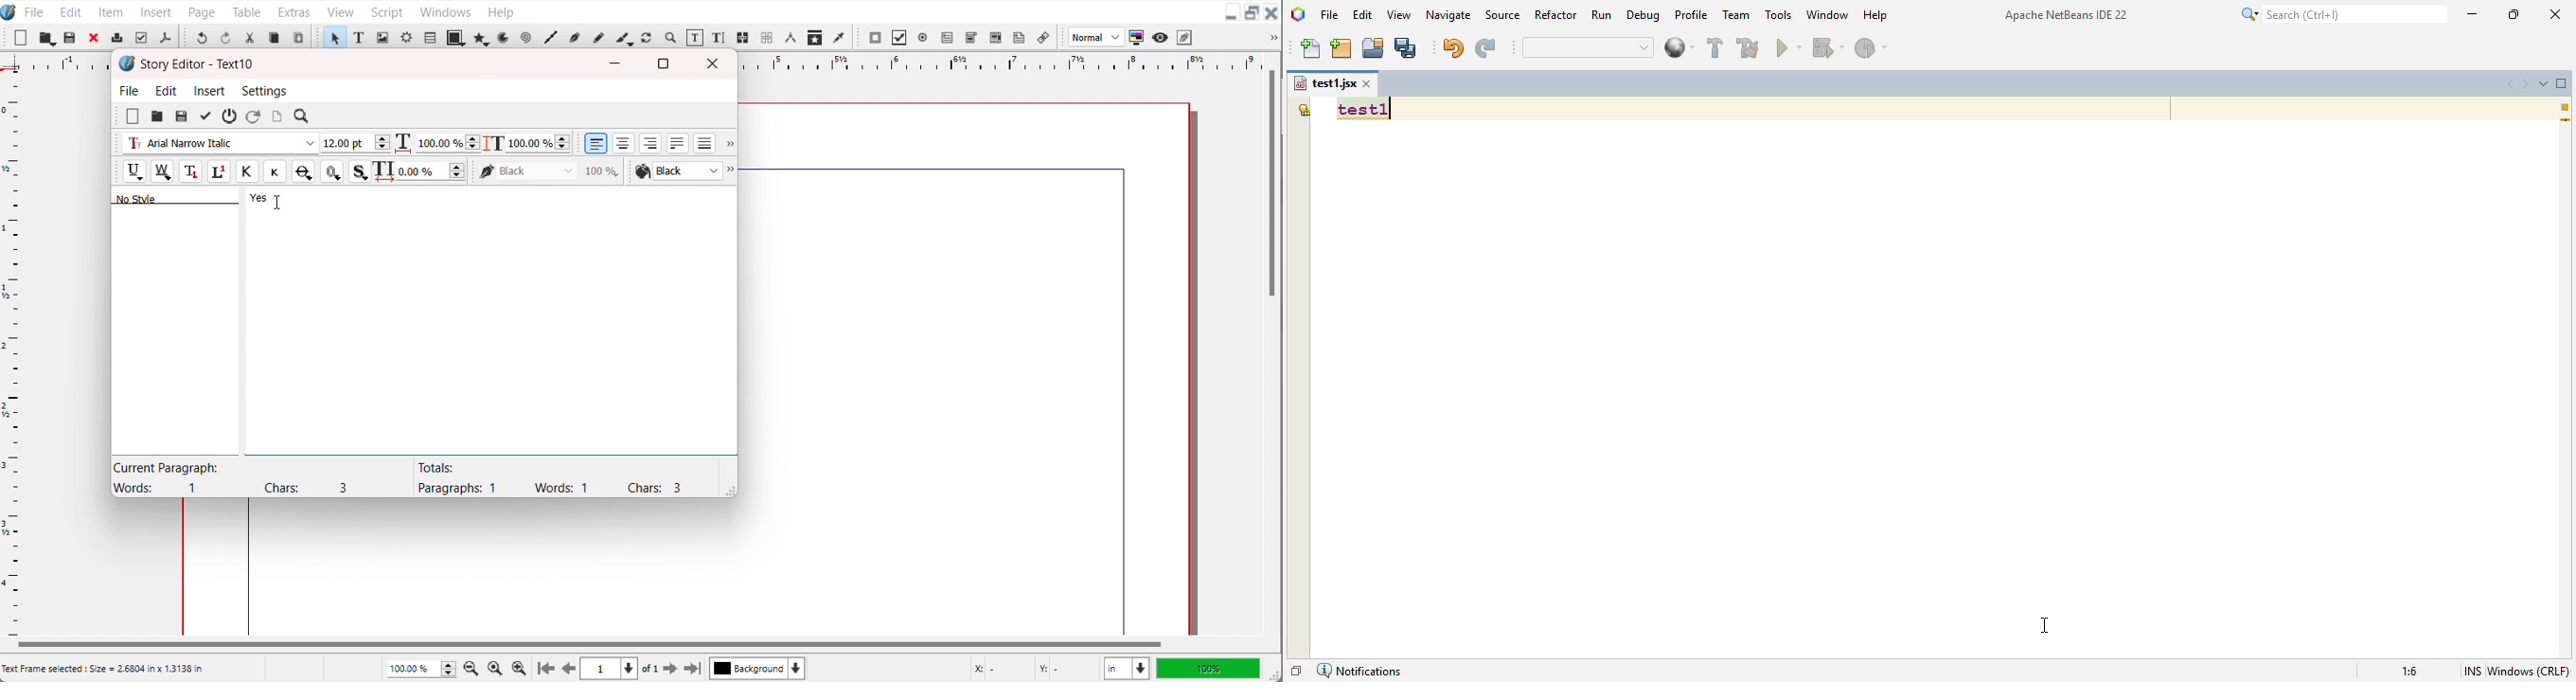 This screenshot has height=700, width=2576. I want to click on Edit in preview mode, so click(1185, 37).